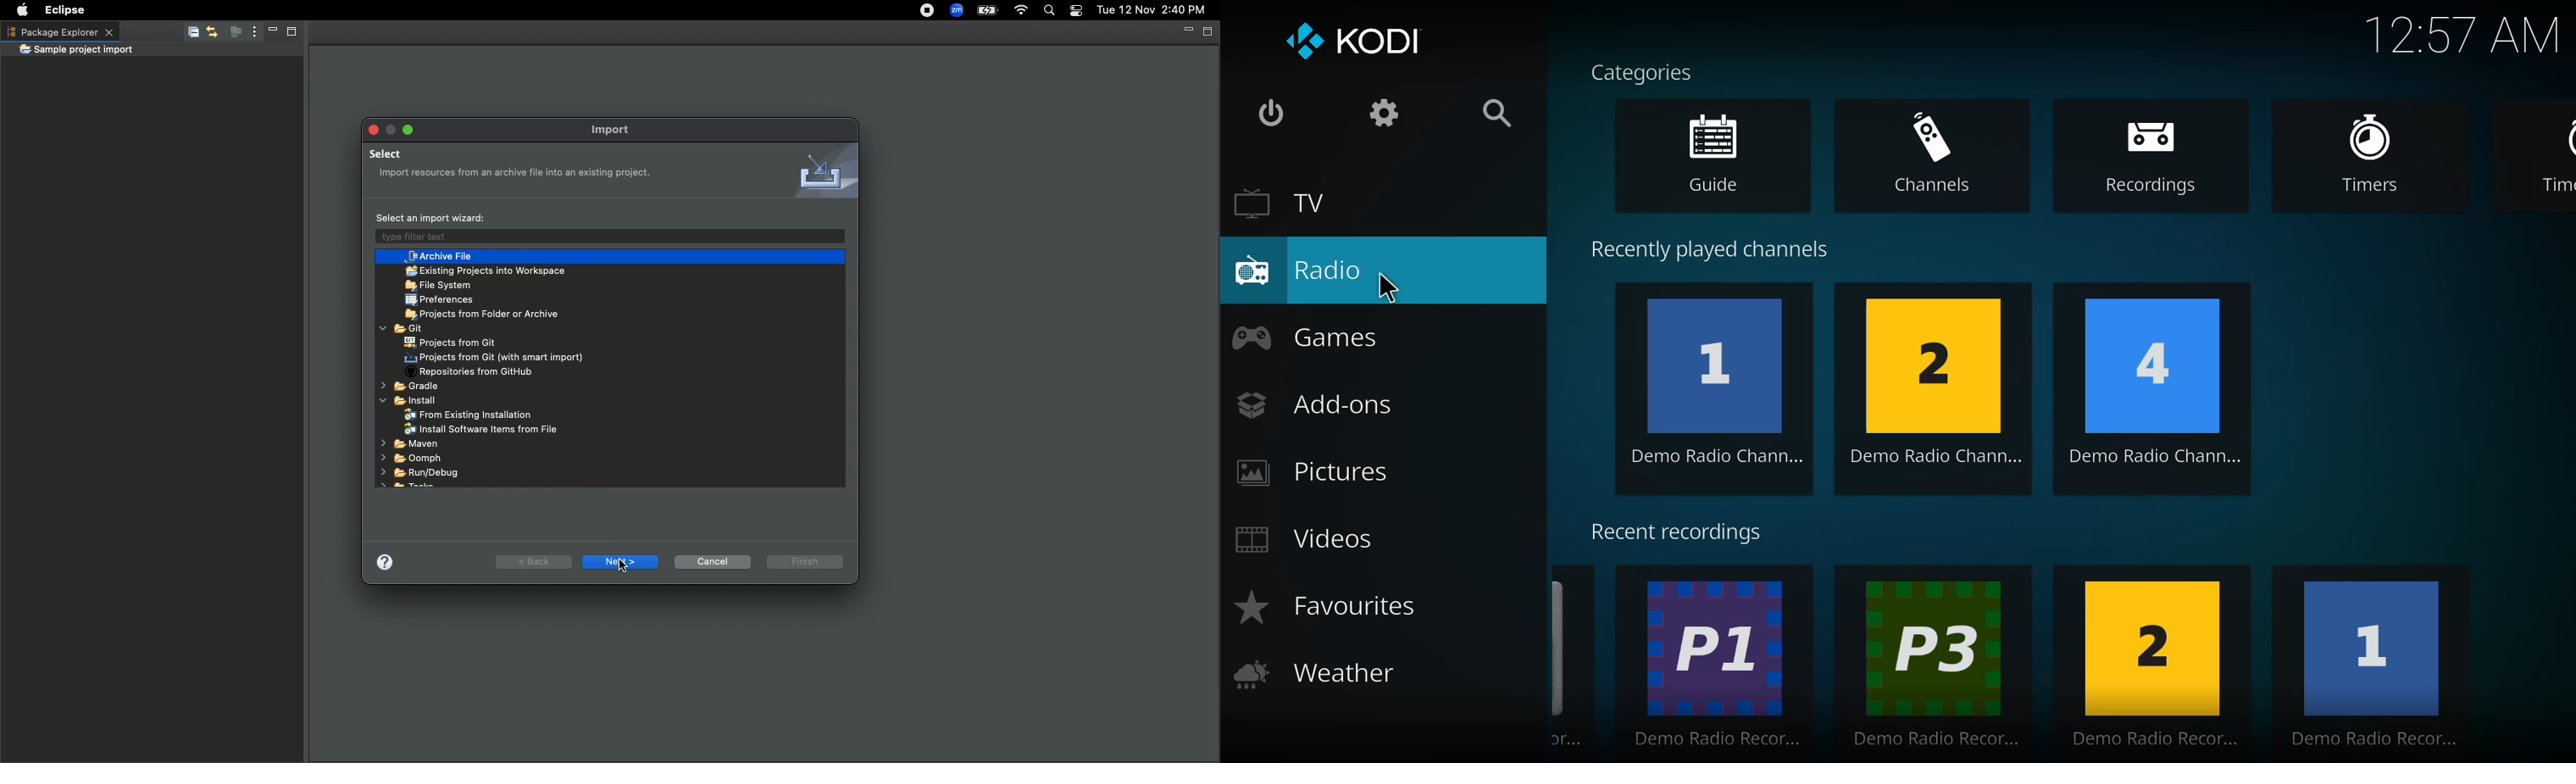 The image size is (2576, 784). What do you see at coordinates (1933, 662) in the screenshot?
I see `P3 Demo Radio Recor...` at bounding box center [1933, 662].